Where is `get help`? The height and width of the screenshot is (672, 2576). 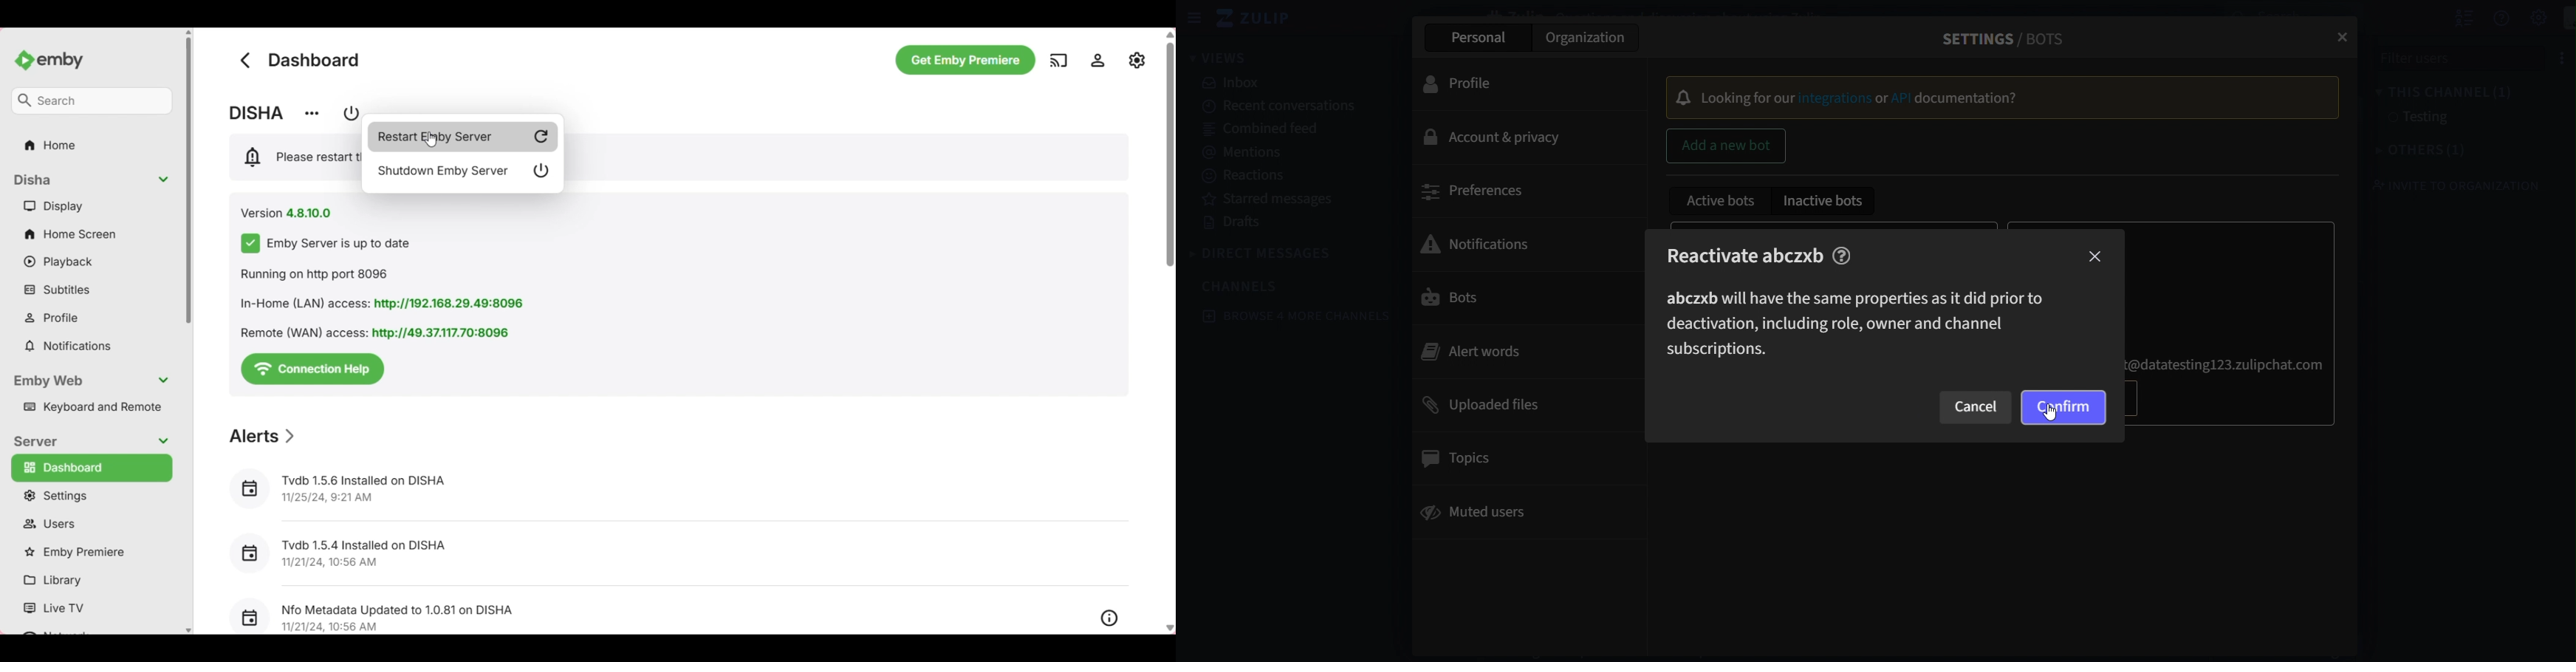 get help is located at coordinates (2487, 18).